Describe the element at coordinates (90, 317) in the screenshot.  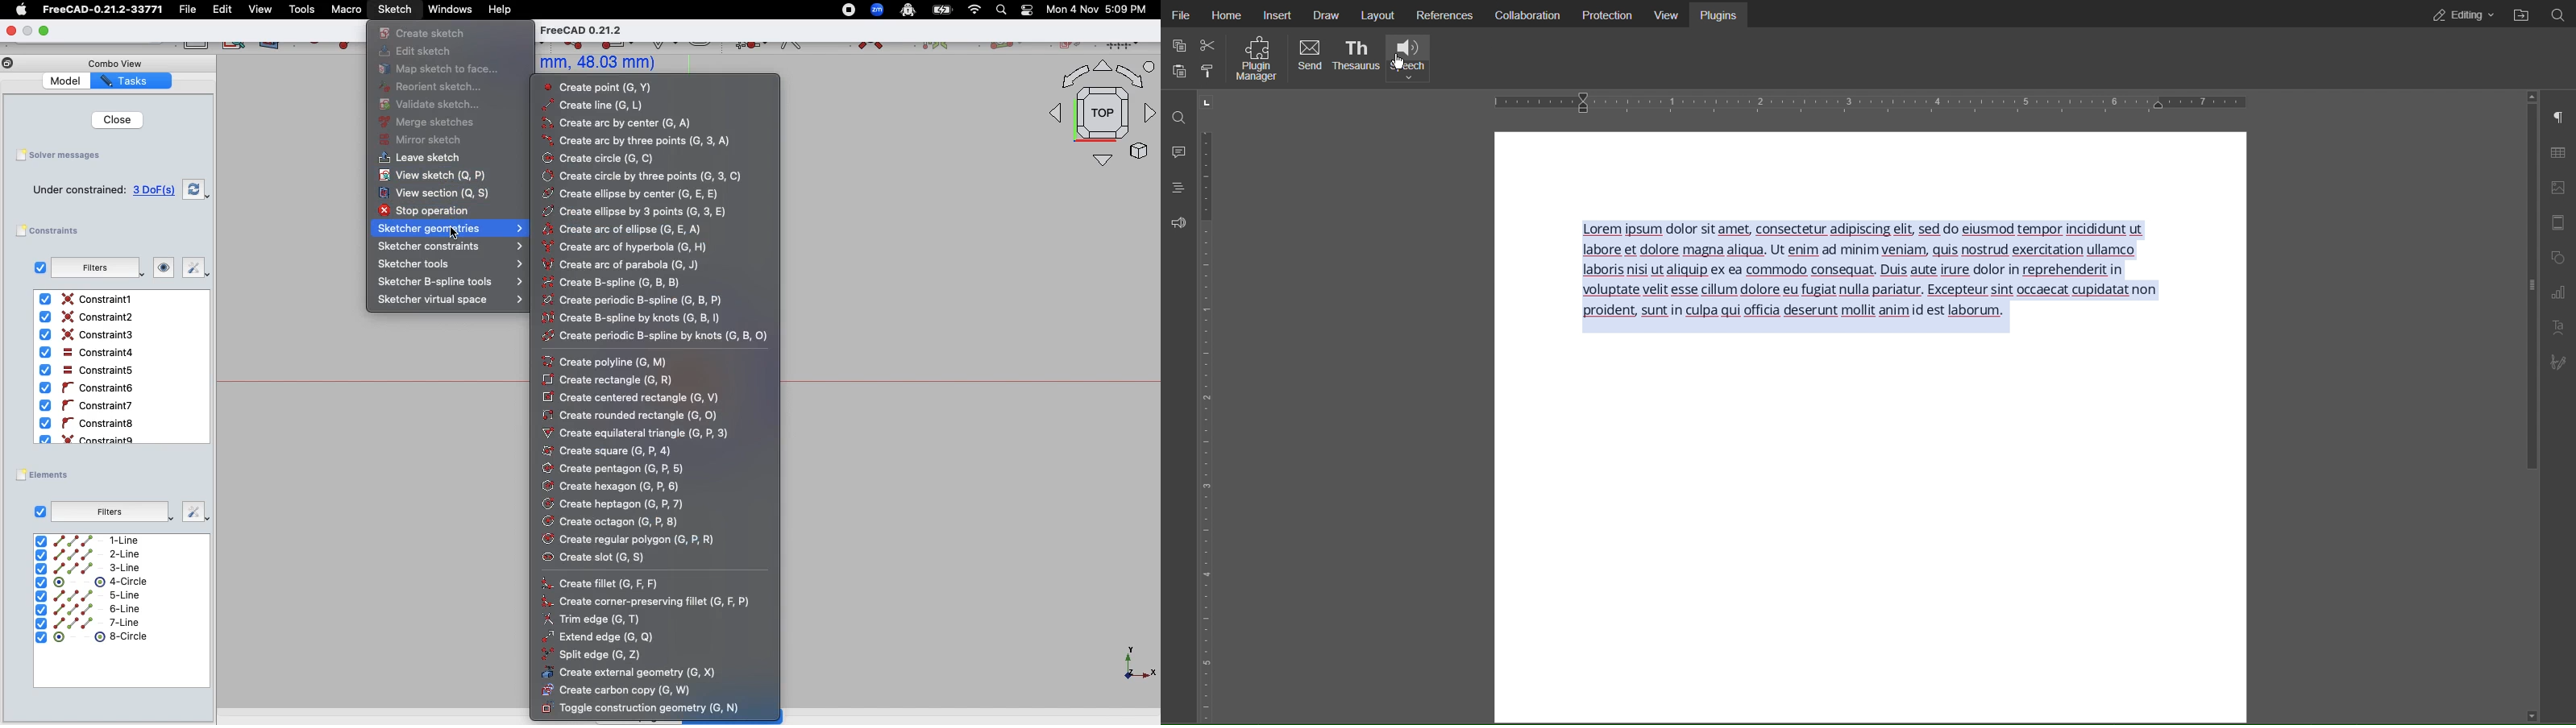
I see `Constraint2` at that location.